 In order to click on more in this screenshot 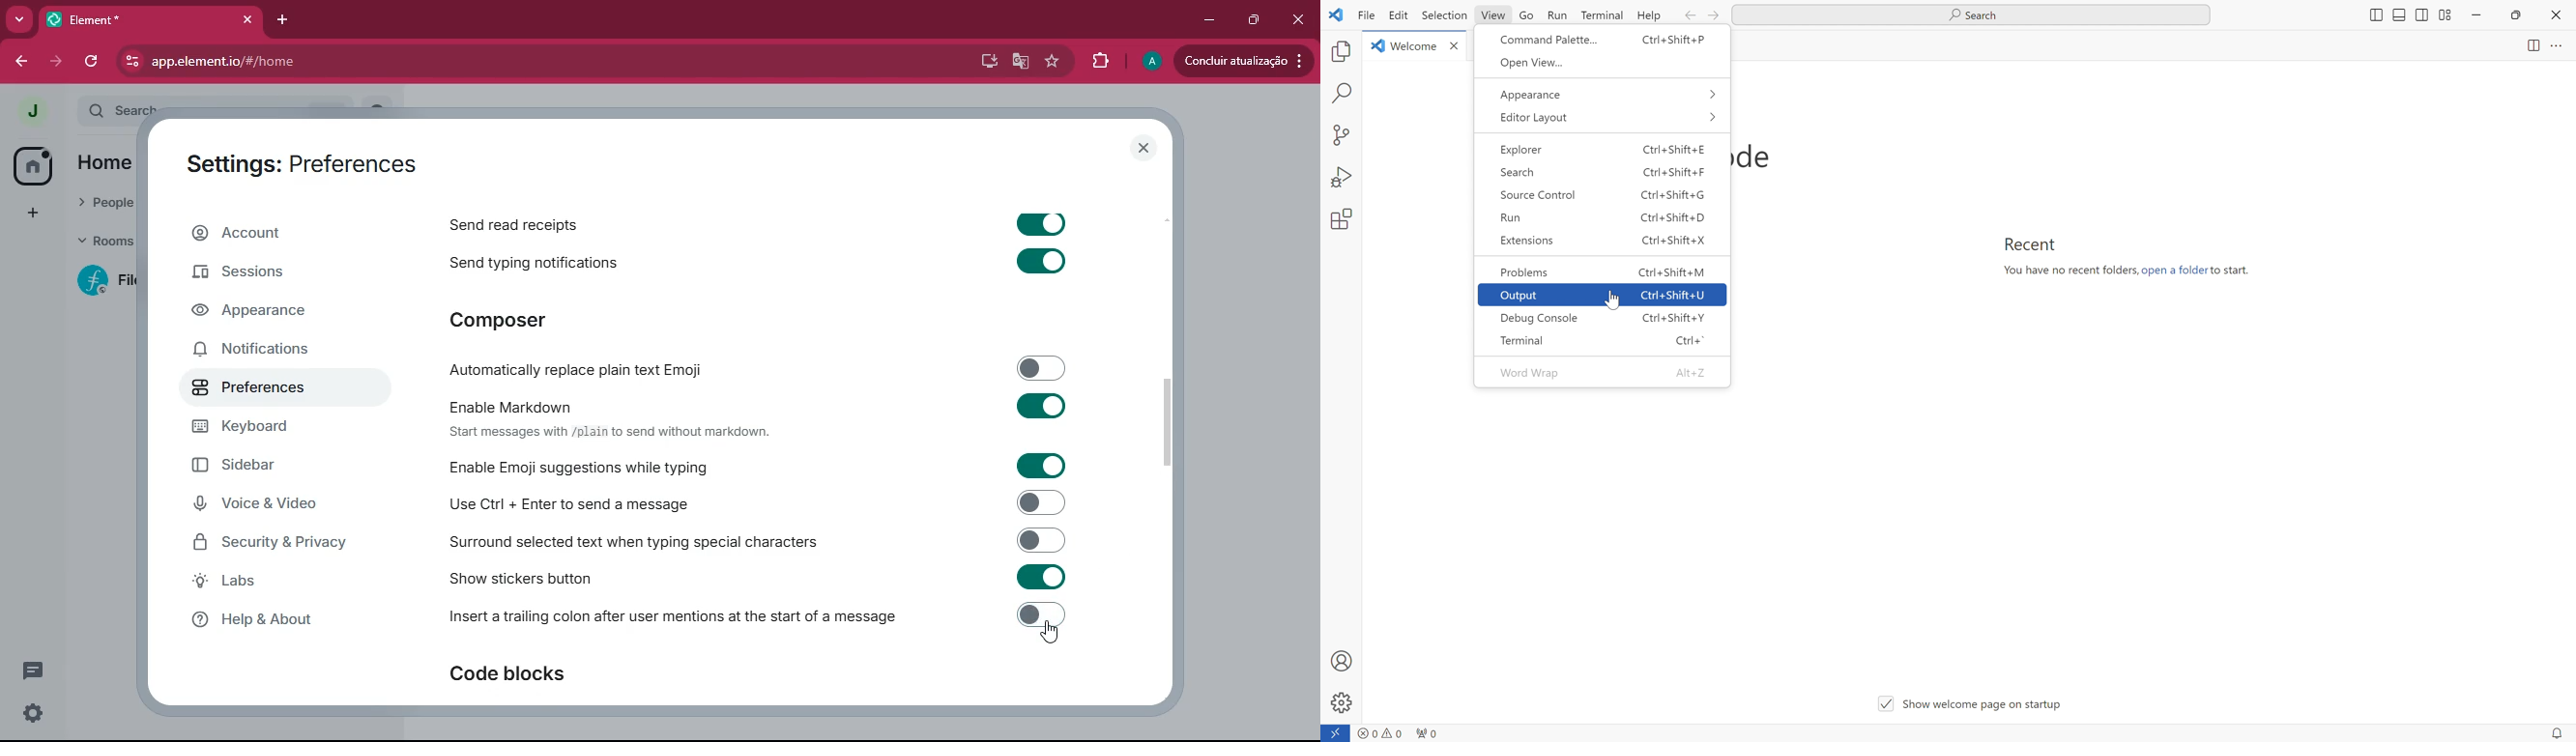, I will do `click(18, 17)`.